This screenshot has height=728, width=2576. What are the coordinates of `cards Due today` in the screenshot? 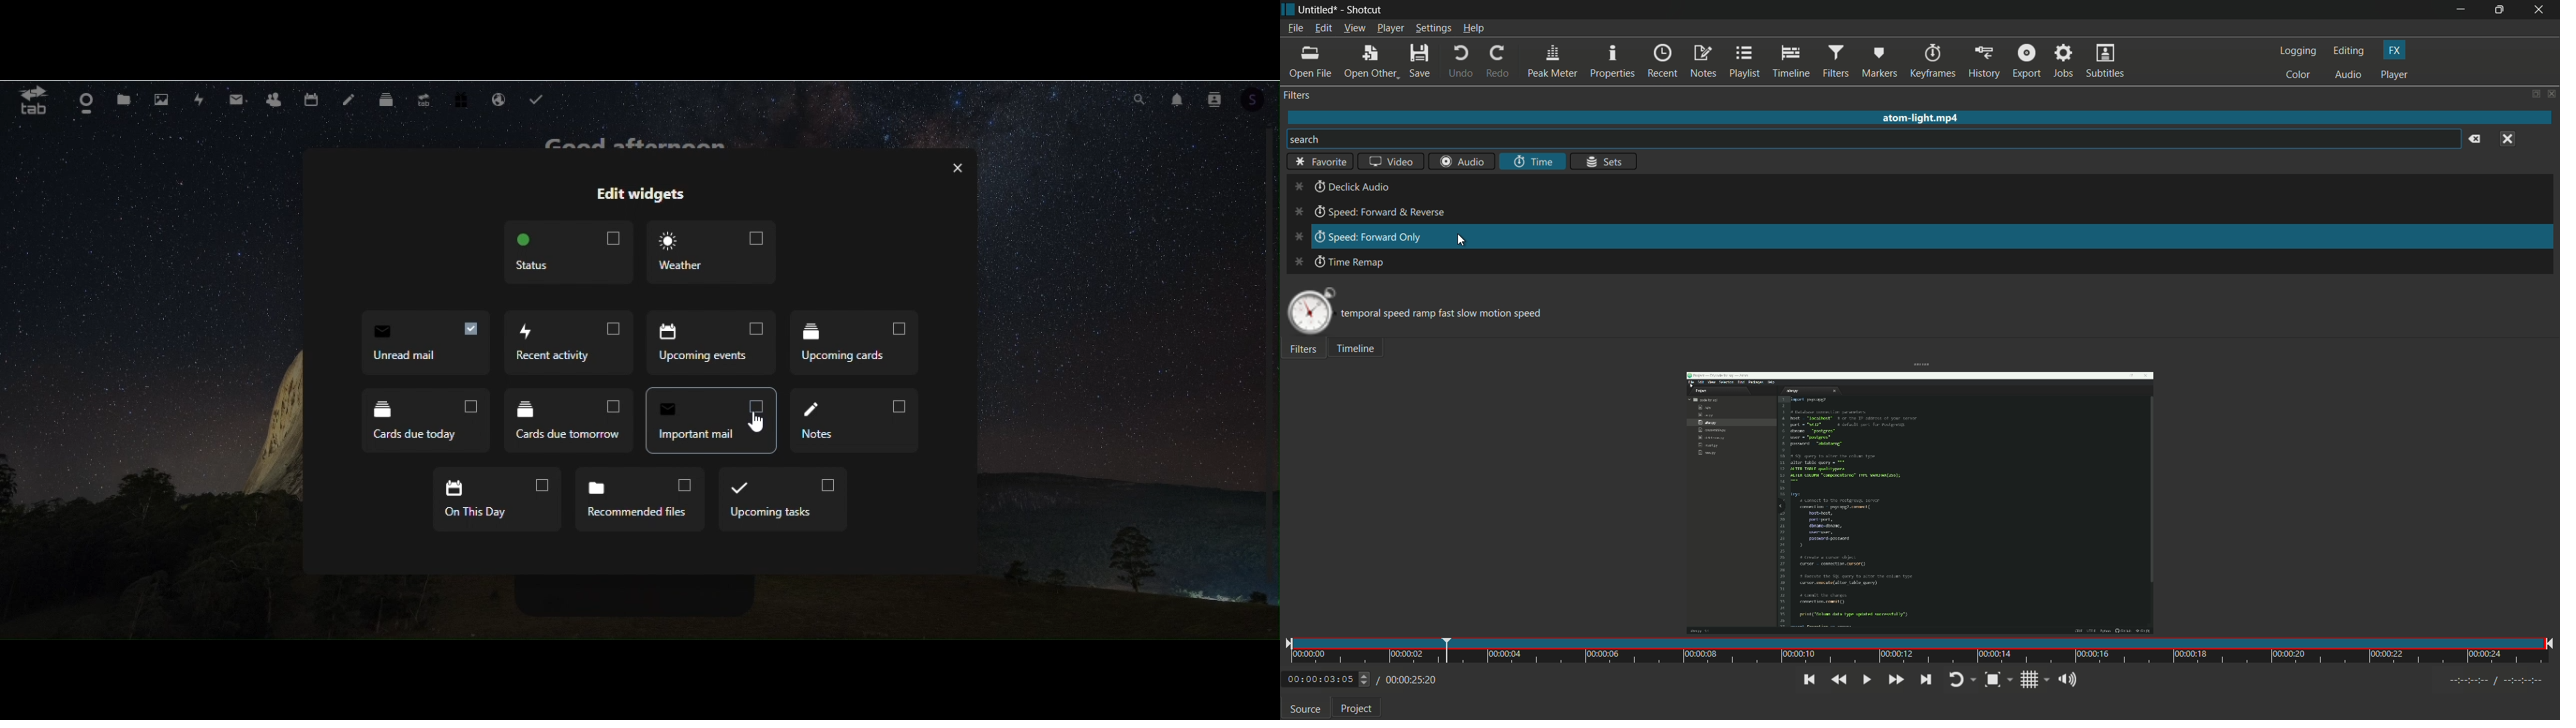 It's located at (853, 344).